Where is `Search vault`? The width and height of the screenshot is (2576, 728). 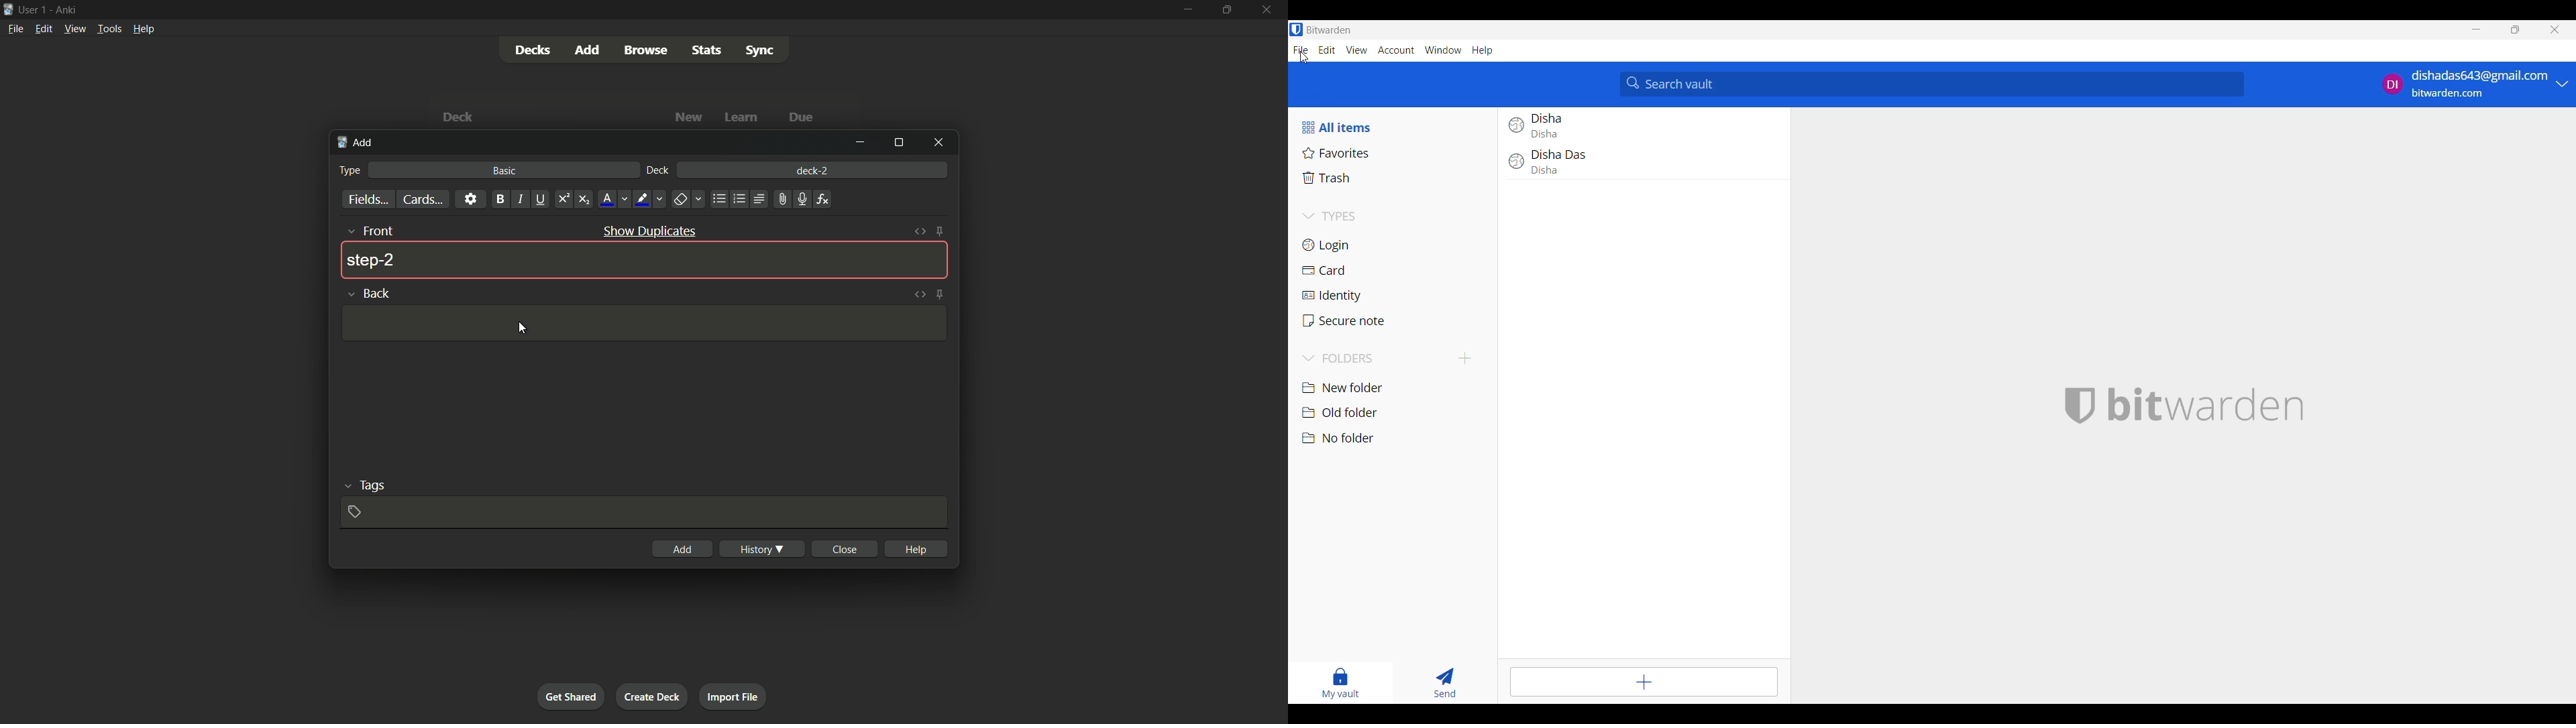
Search vault is located at coordinates (1933, 84).